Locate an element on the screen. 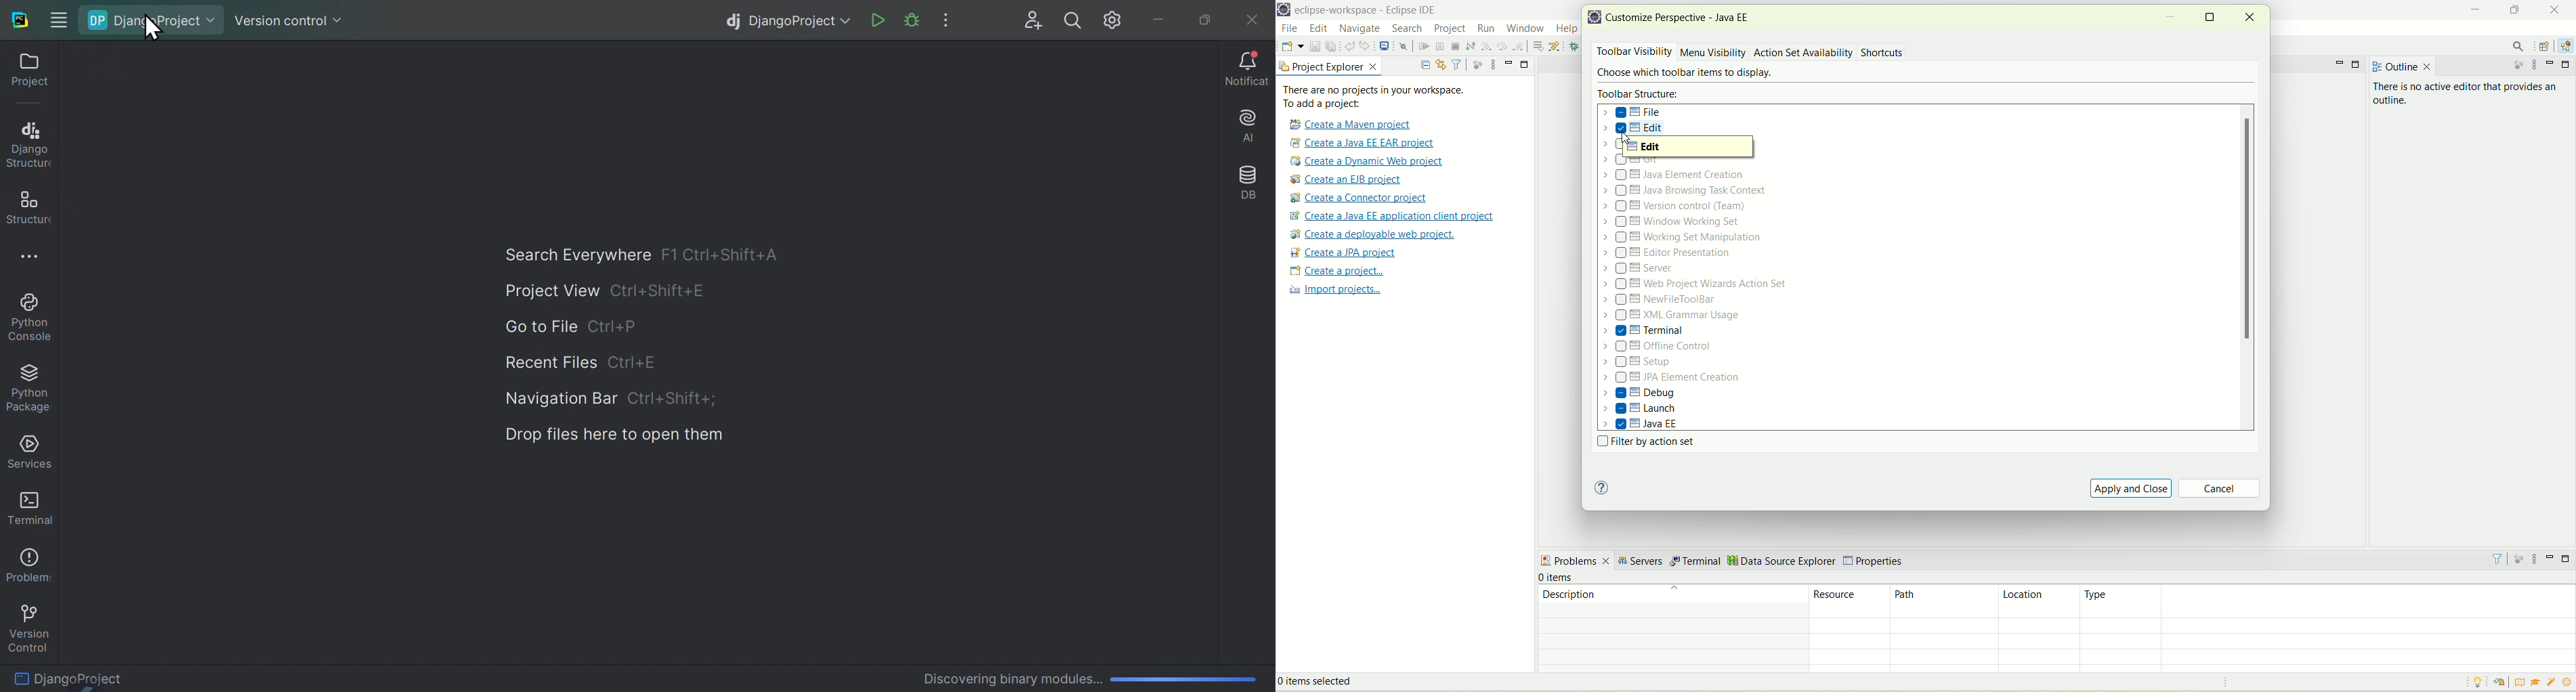 Image resolution: width=2576 pixels, height=700 pixels. Create a Java EE application client proje t is located at coordinates (1395, 216).